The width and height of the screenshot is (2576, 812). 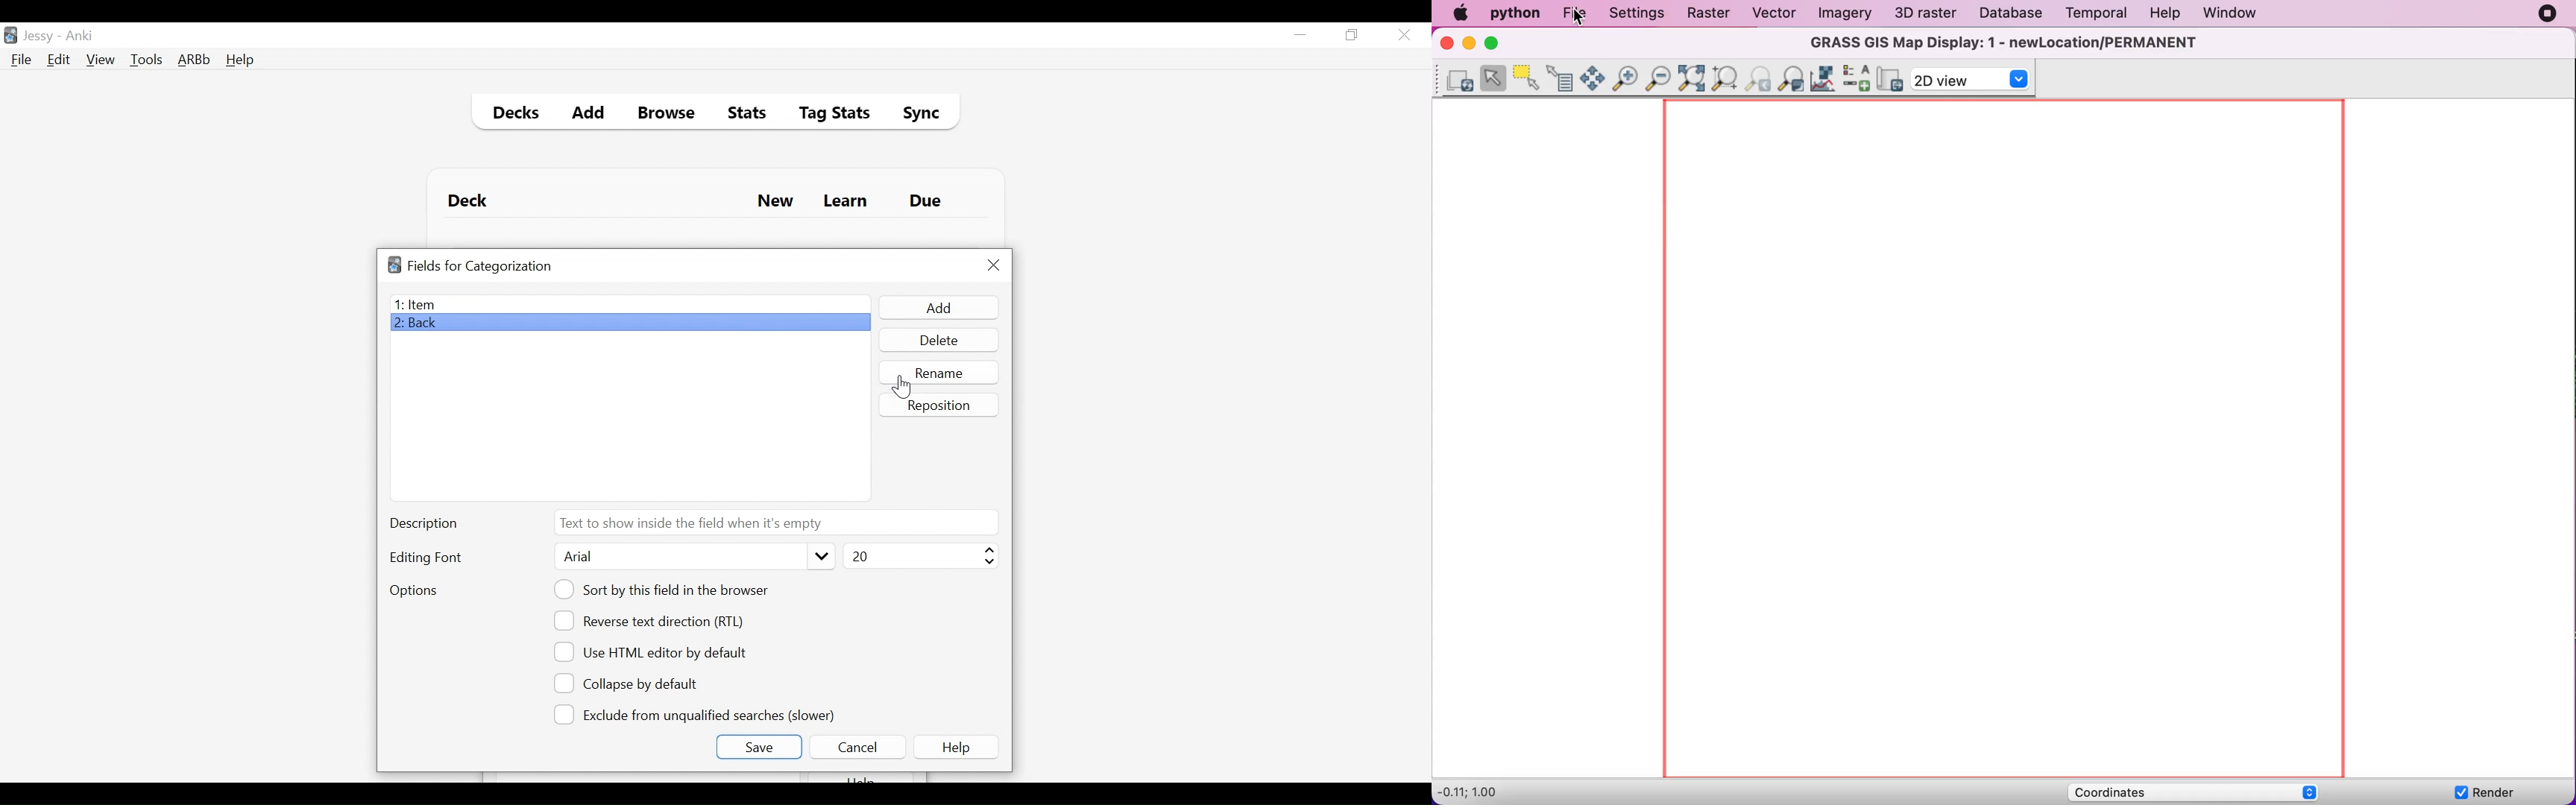 What do you see at coordinates (195, 60) in the screenshot?
I see `Advanced Review Button bar` at bounding box center [195, 60].